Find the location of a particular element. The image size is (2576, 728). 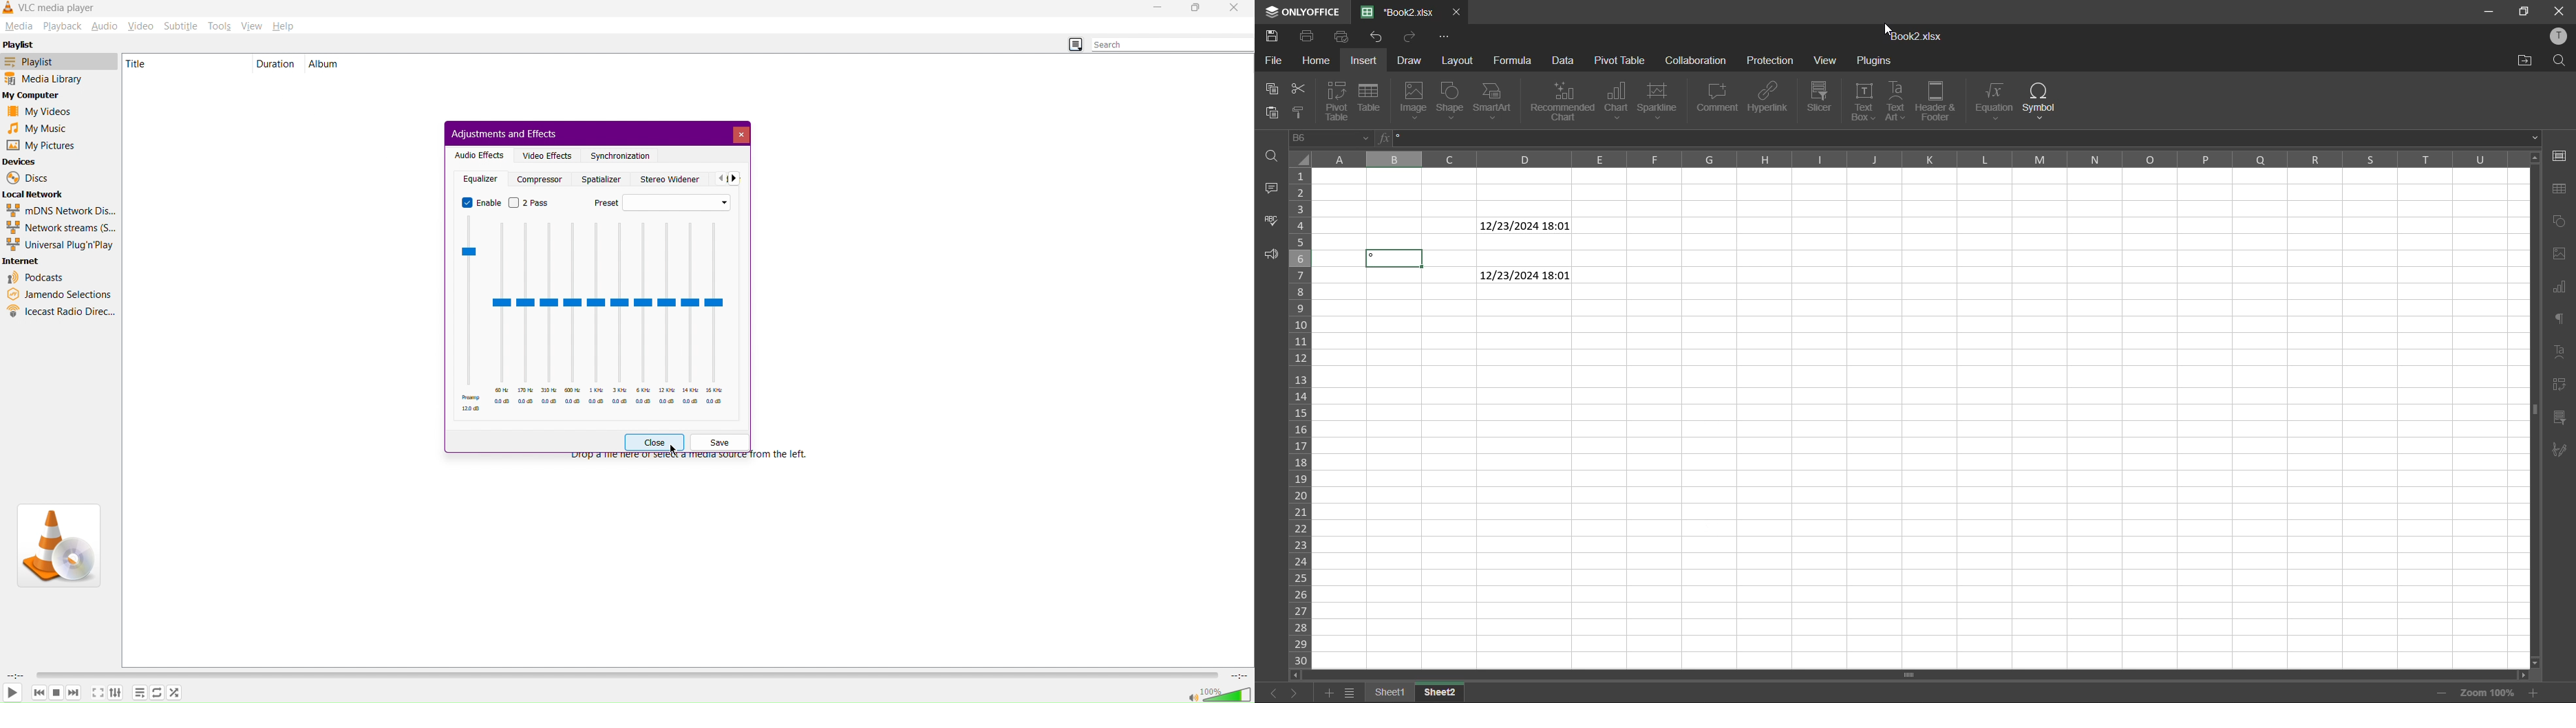

Duration is located at coordinates (12, 673).